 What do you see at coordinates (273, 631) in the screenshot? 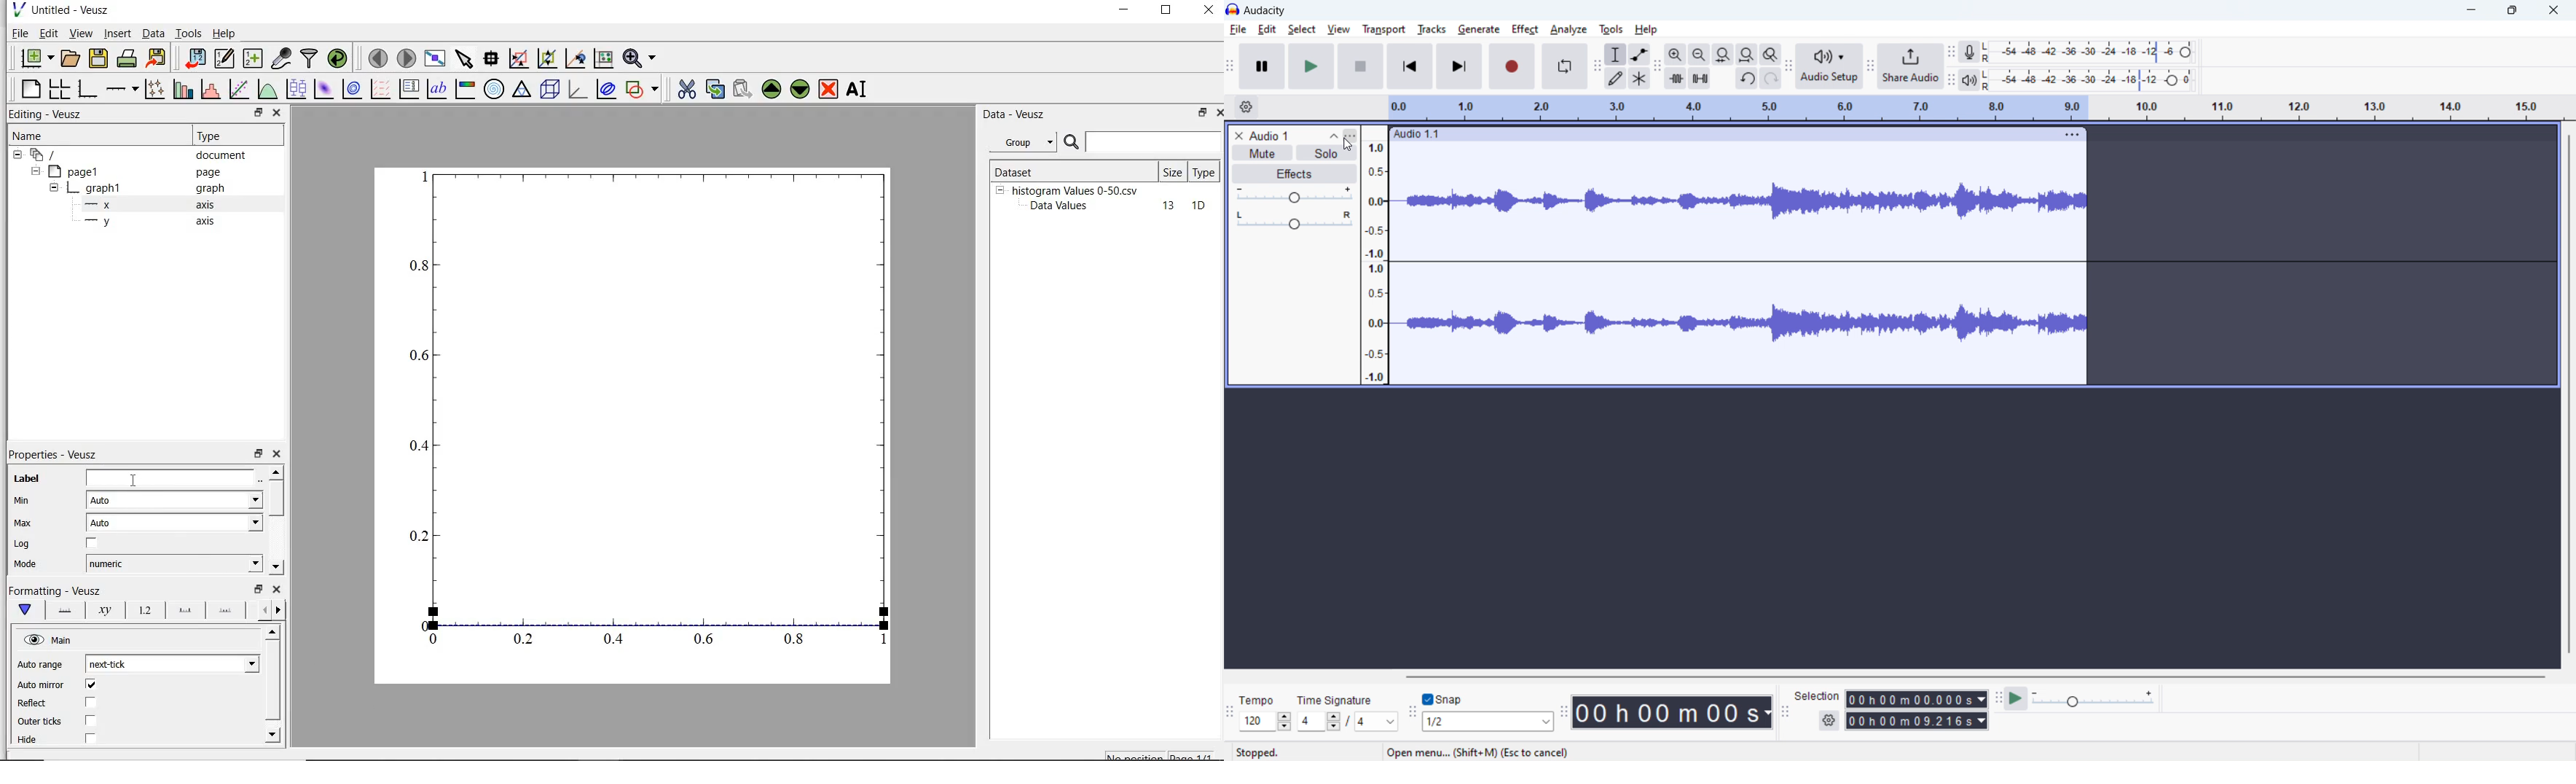
I see `move up` at bounding box center [273, 631].